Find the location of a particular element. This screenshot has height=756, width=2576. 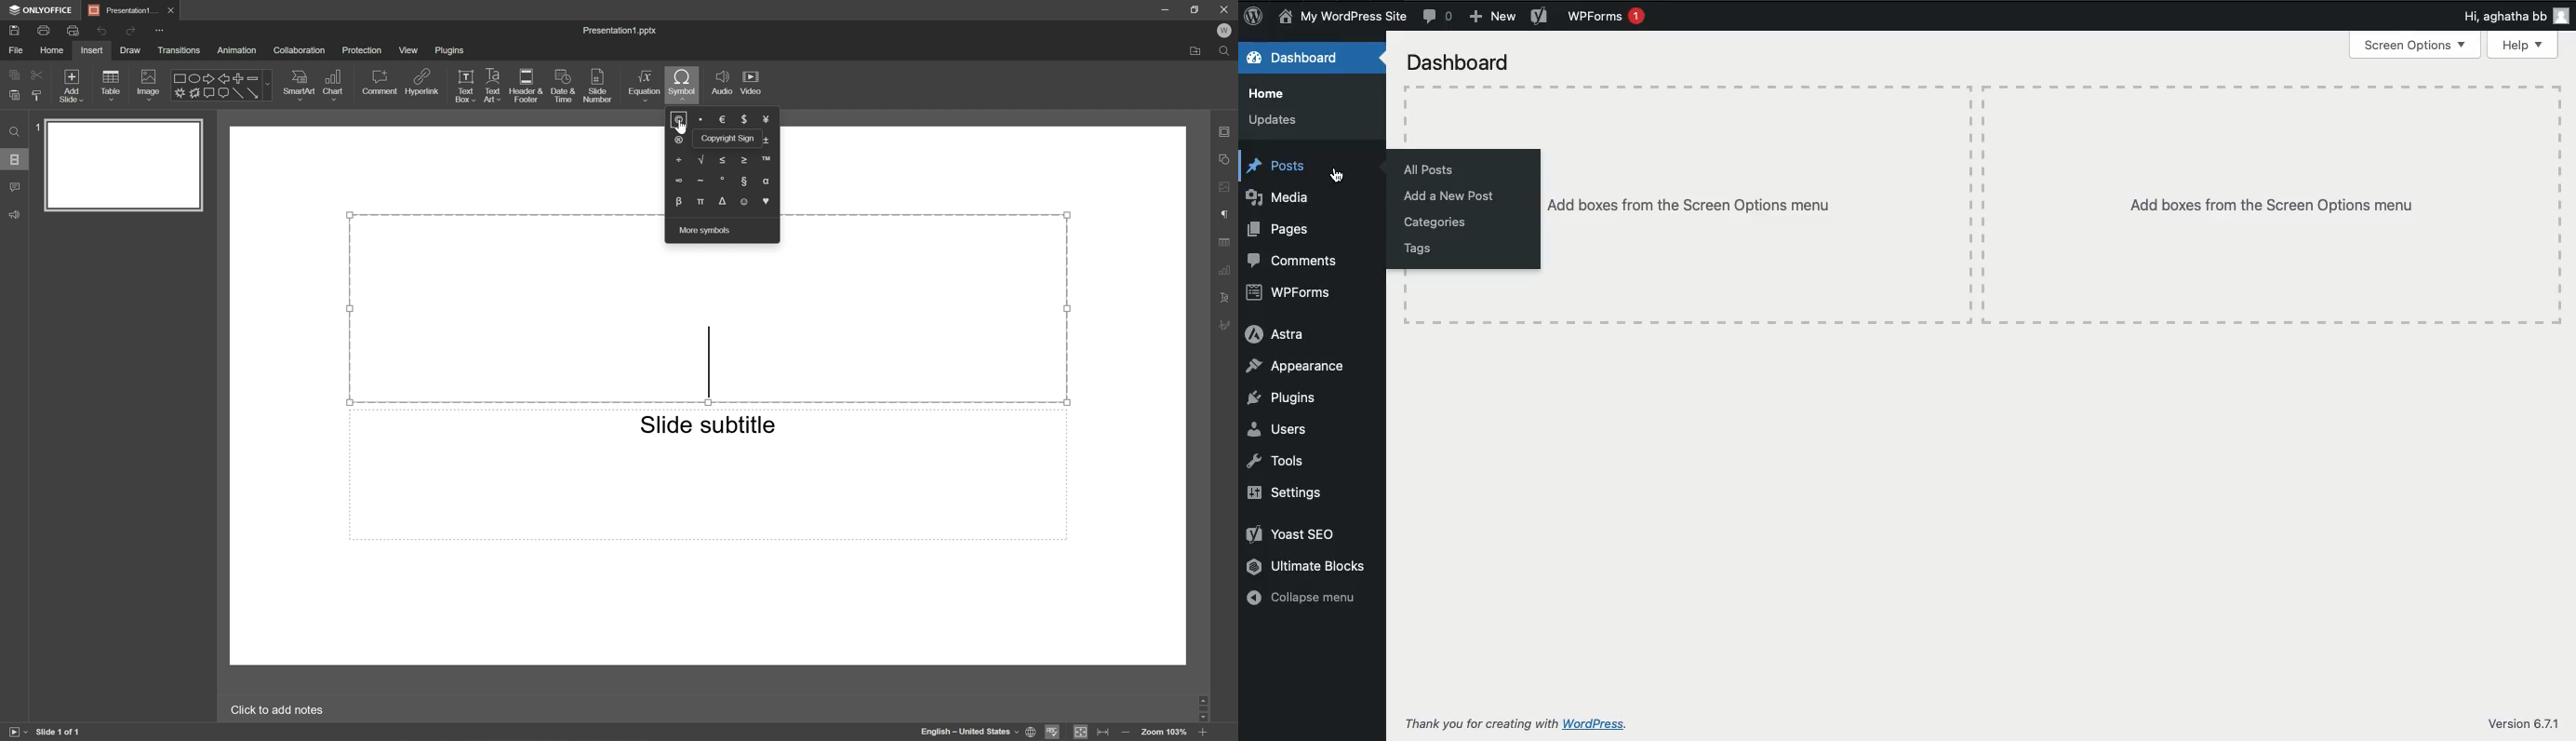

Media is located at coordinates (1279, 195).